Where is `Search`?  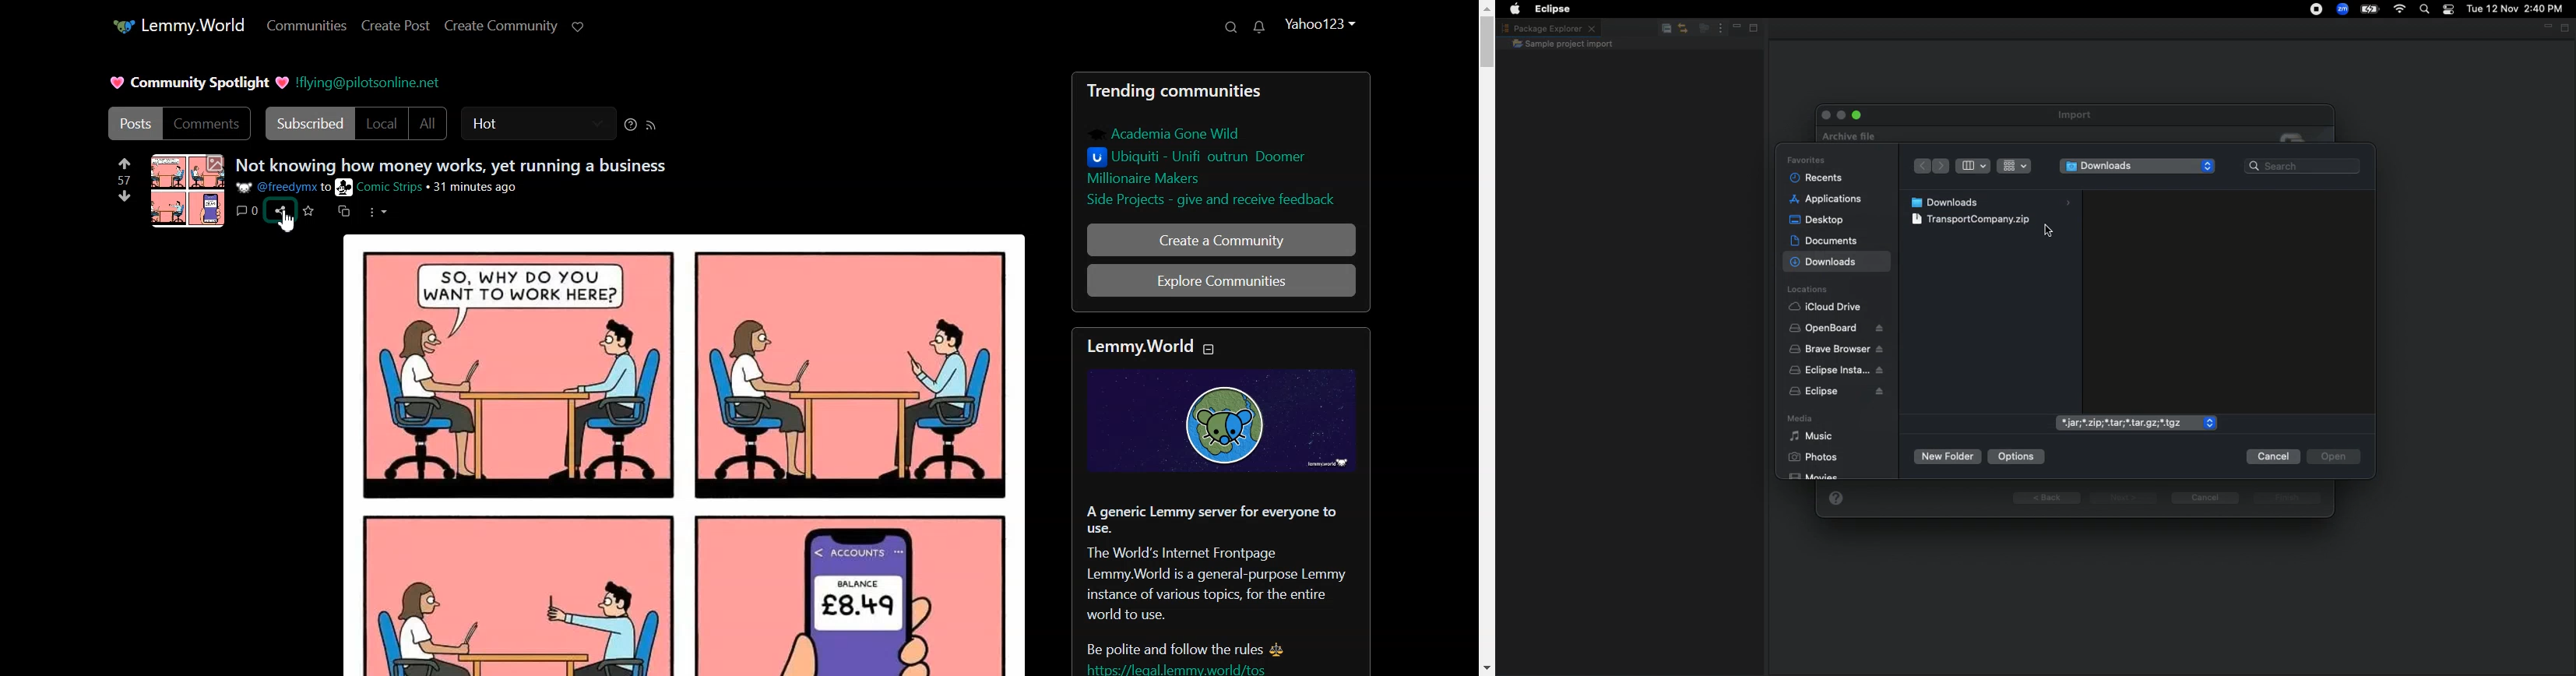 Search is located at coordinates (1230, 27).